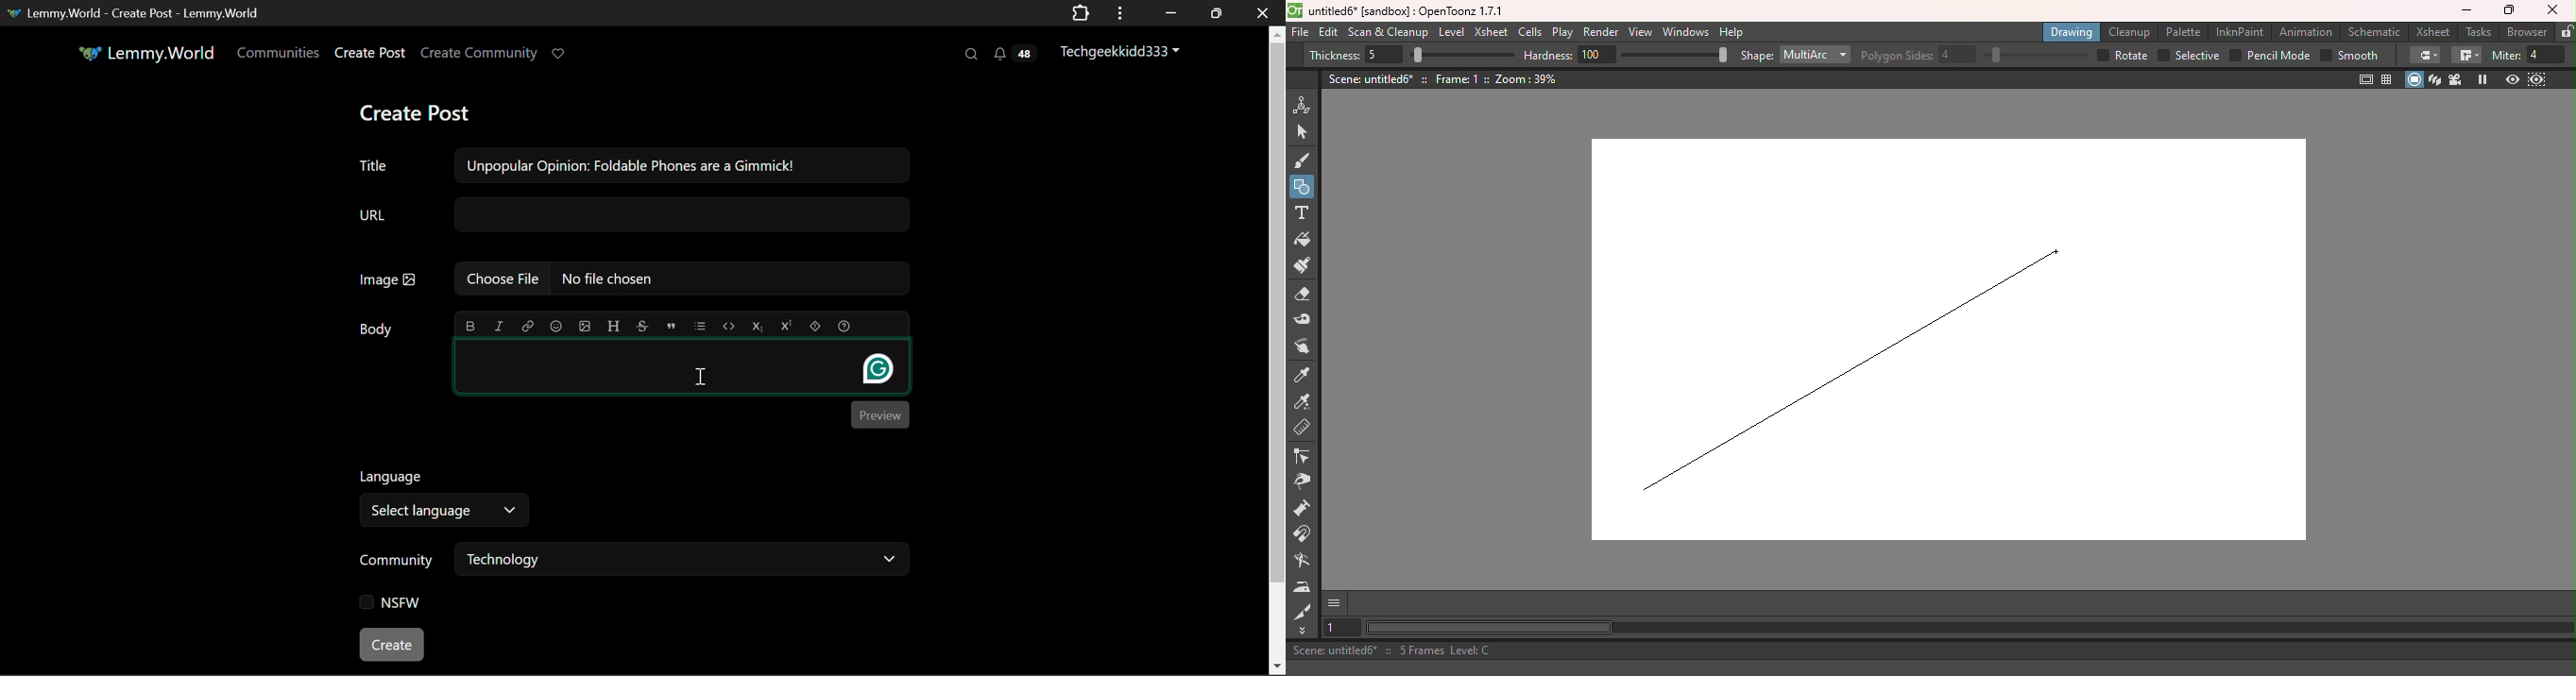 This screenshot has width=2576, height=700. Describe the element at coordinates (672, 325) in the screenshot. I see `quote` at that location.